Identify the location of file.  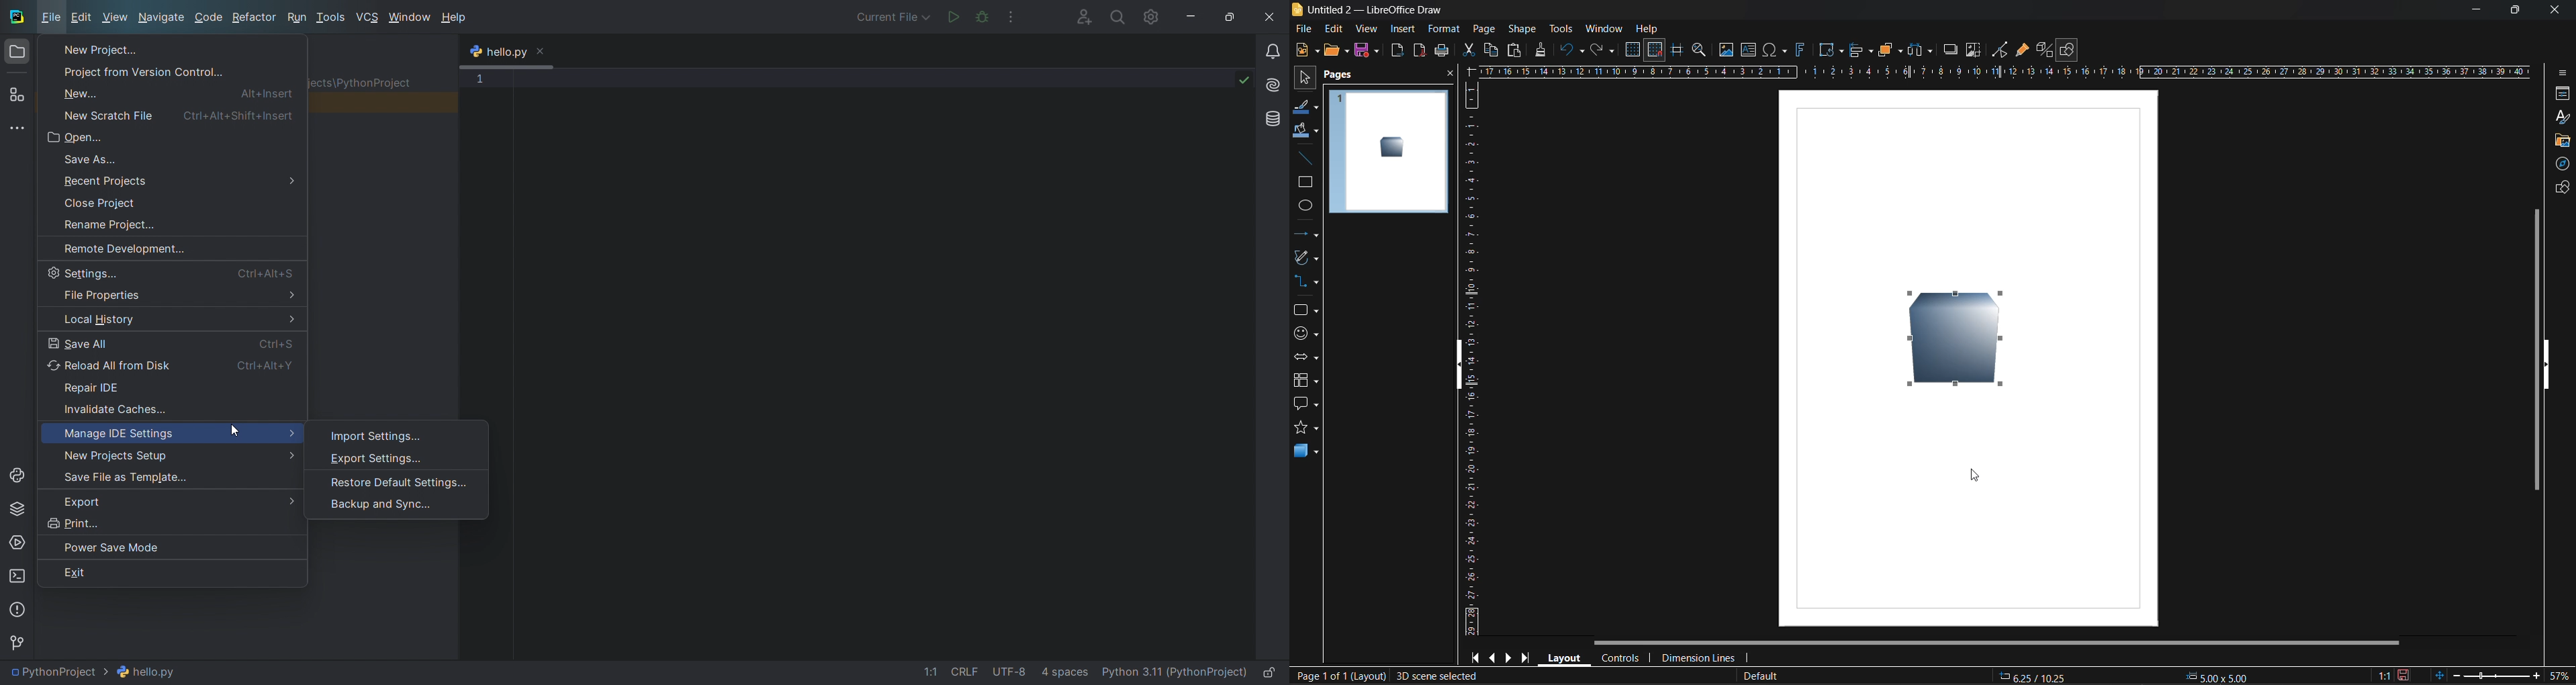
(1308, 28).